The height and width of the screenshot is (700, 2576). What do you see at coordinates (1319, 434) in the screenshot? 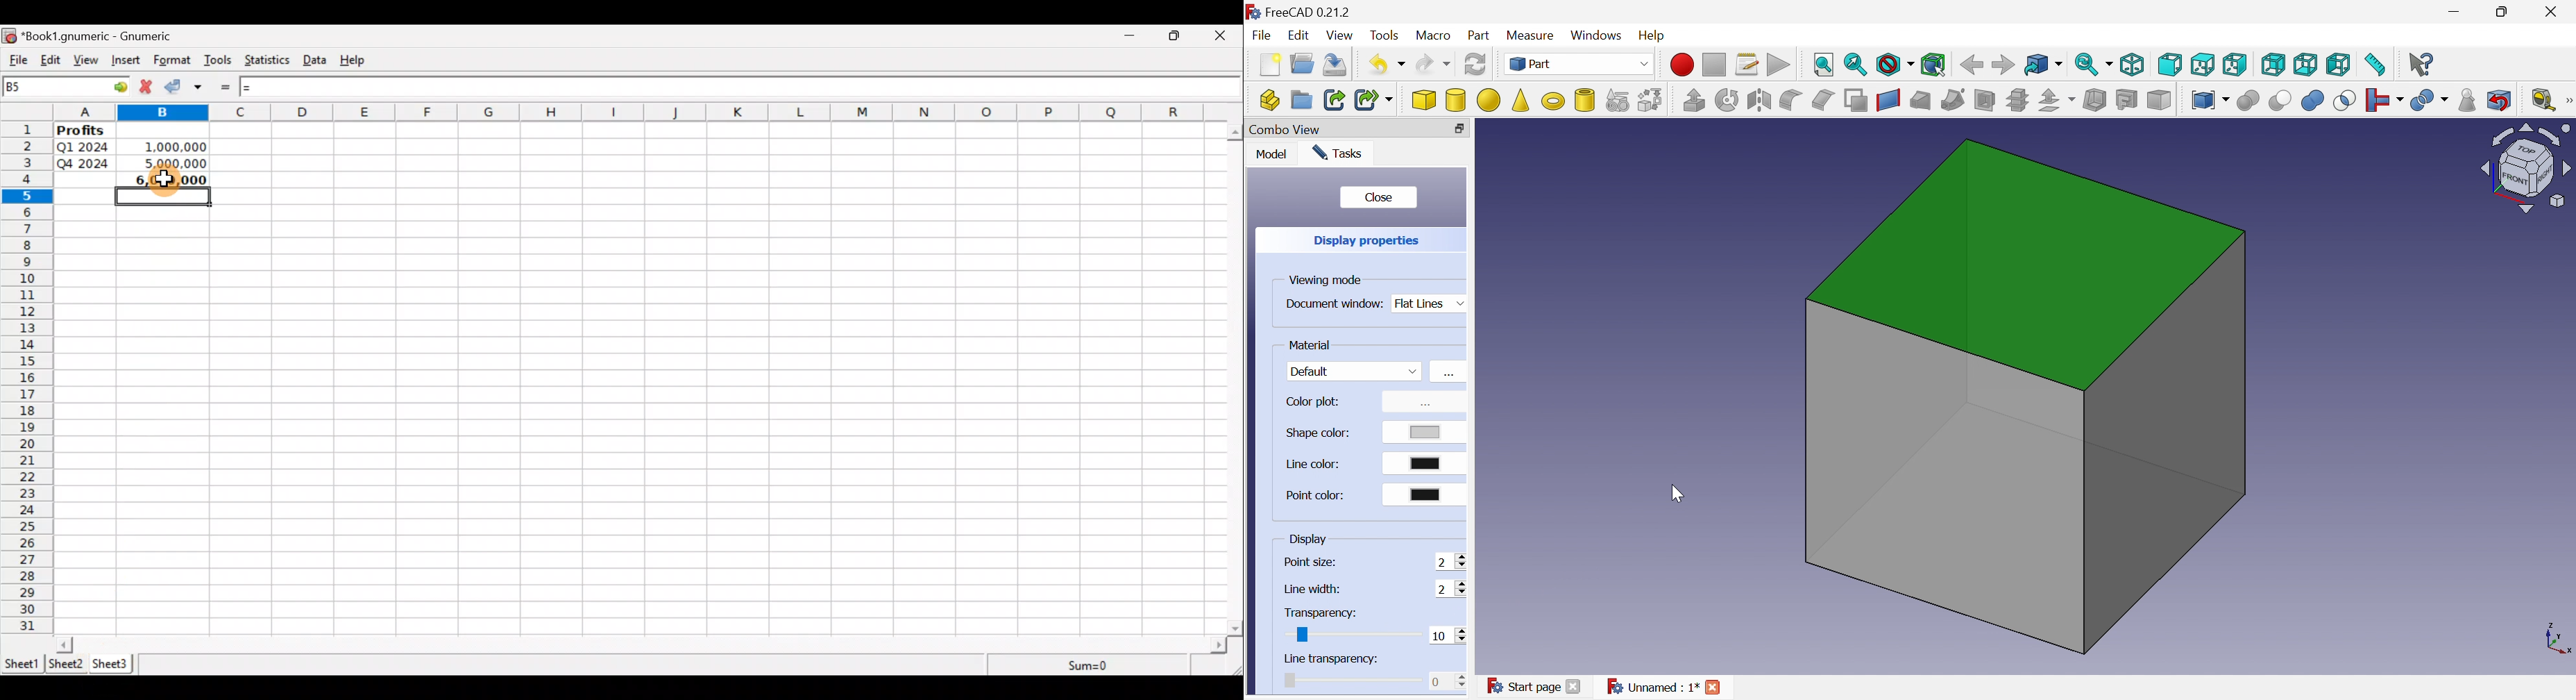
I see `Shape color` at bounding box center [1319, 434].